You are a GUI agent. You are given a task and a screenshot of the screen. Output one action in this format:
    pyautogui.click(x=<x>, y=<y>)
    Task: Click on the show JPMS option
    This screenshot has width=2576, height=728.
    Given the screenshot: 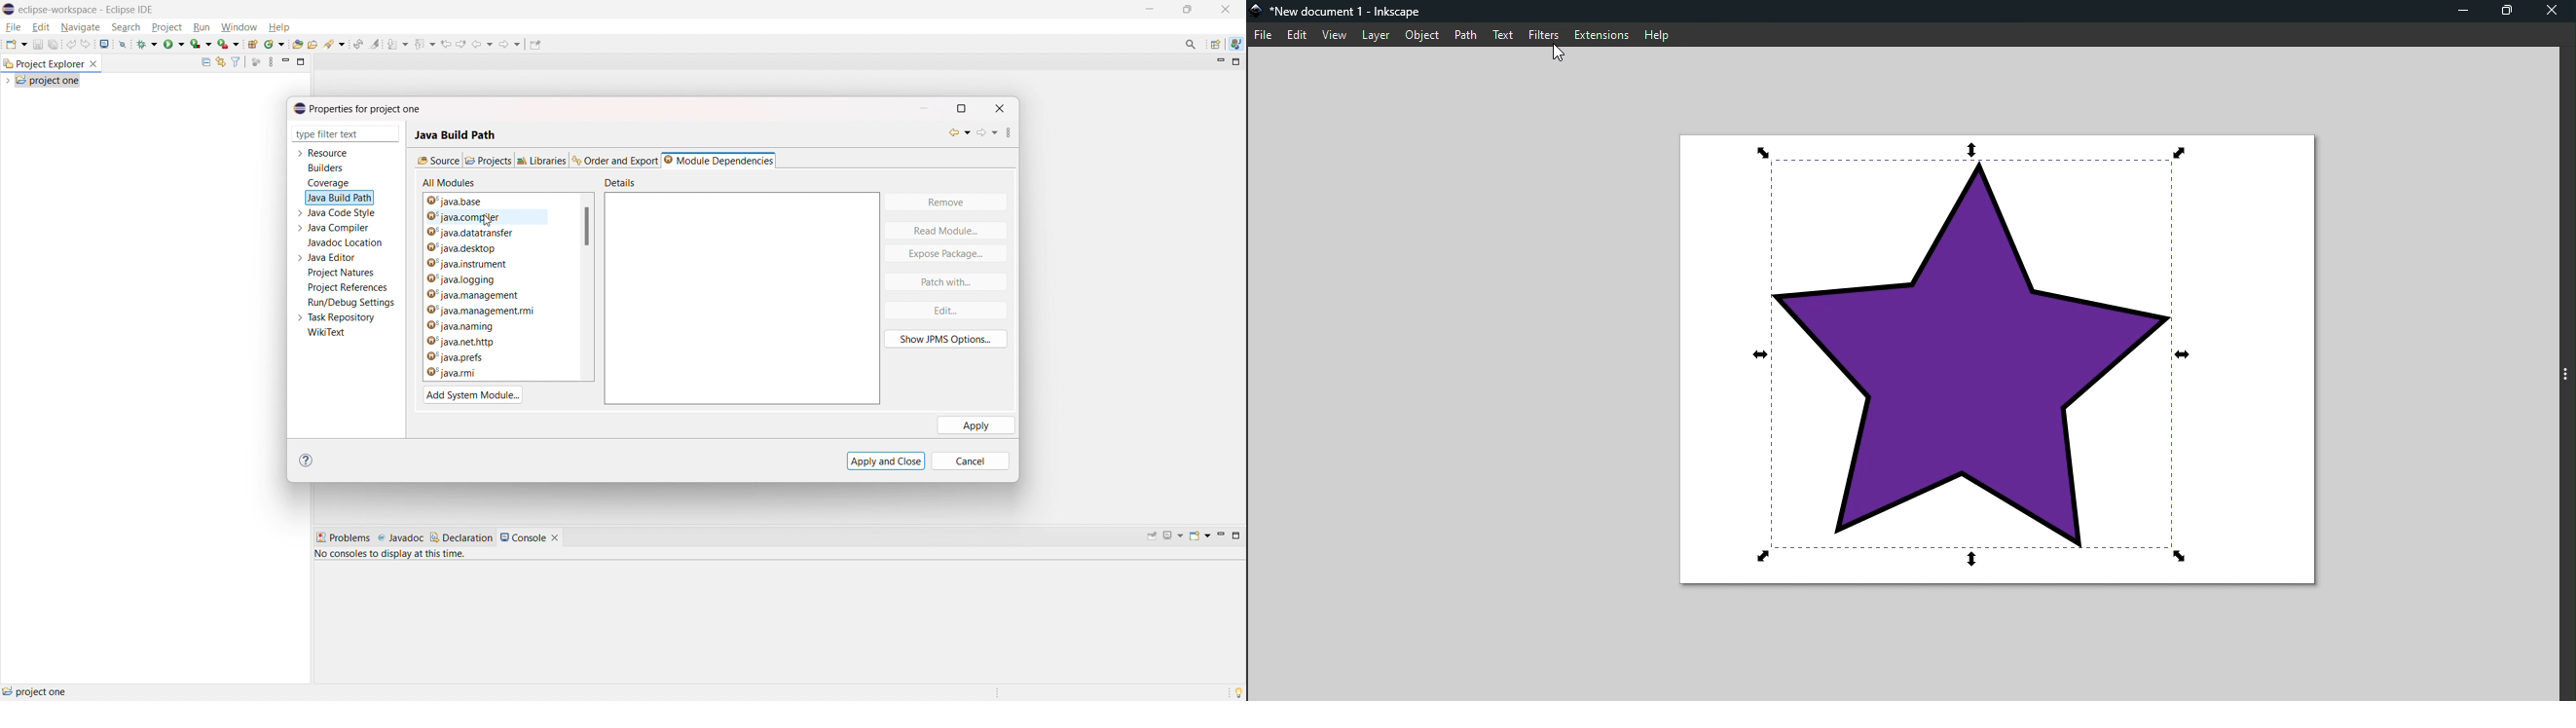 What is the action you would take?
    pyautogui.click(x=946, y=339)
    